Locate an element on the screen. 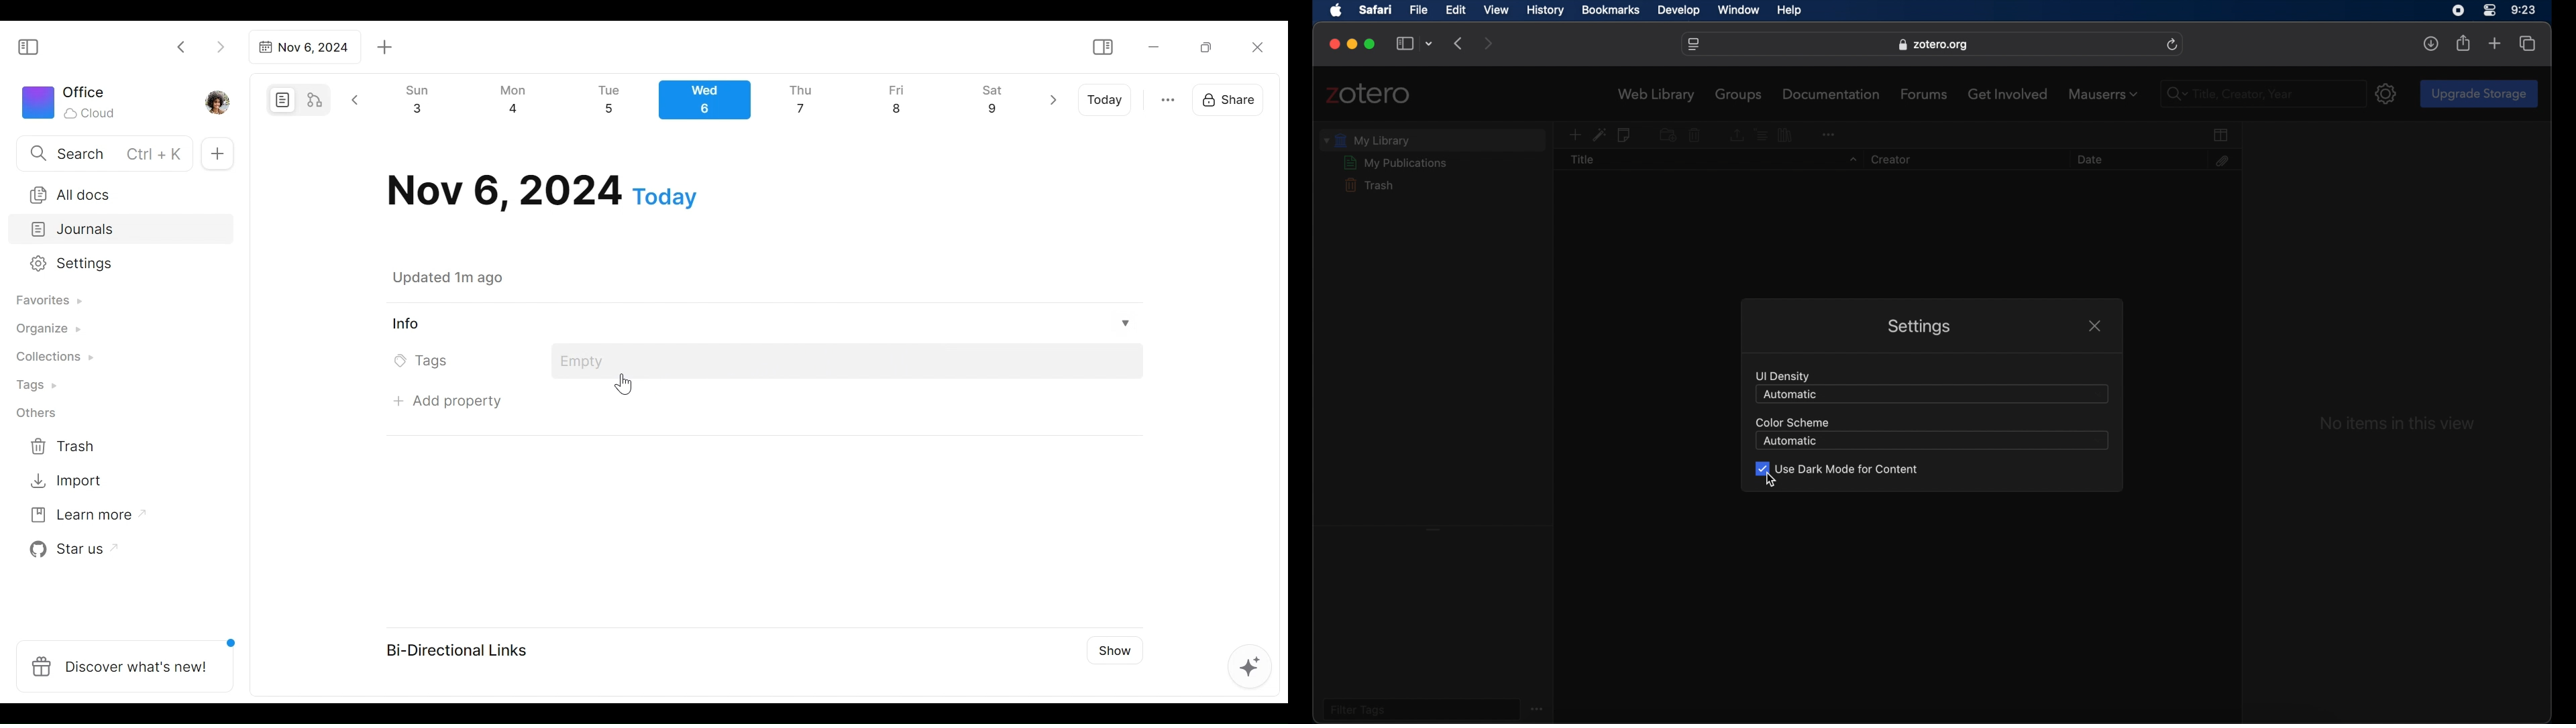 This screenshot has height=728, width=2576. create citations is located at coordinates (1760, 134).